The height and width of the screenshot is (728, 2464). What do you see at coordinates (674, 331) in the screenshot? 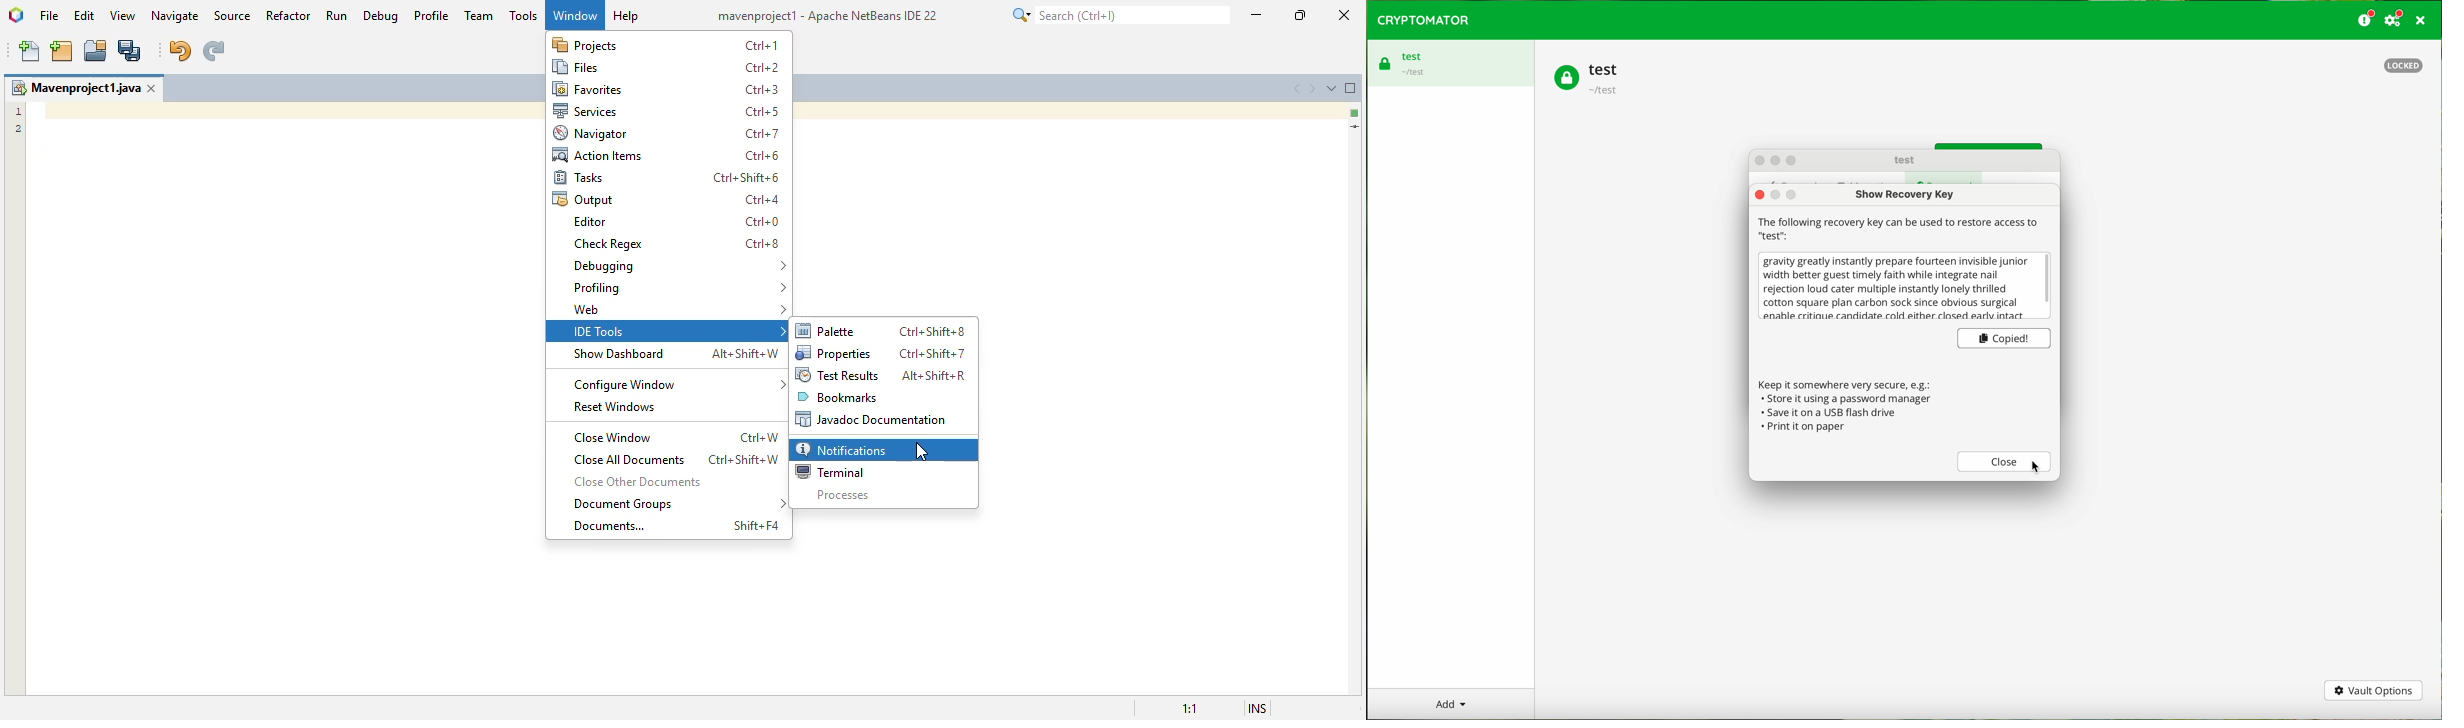
I see `IDE tools` at bounding box center [674, 331].